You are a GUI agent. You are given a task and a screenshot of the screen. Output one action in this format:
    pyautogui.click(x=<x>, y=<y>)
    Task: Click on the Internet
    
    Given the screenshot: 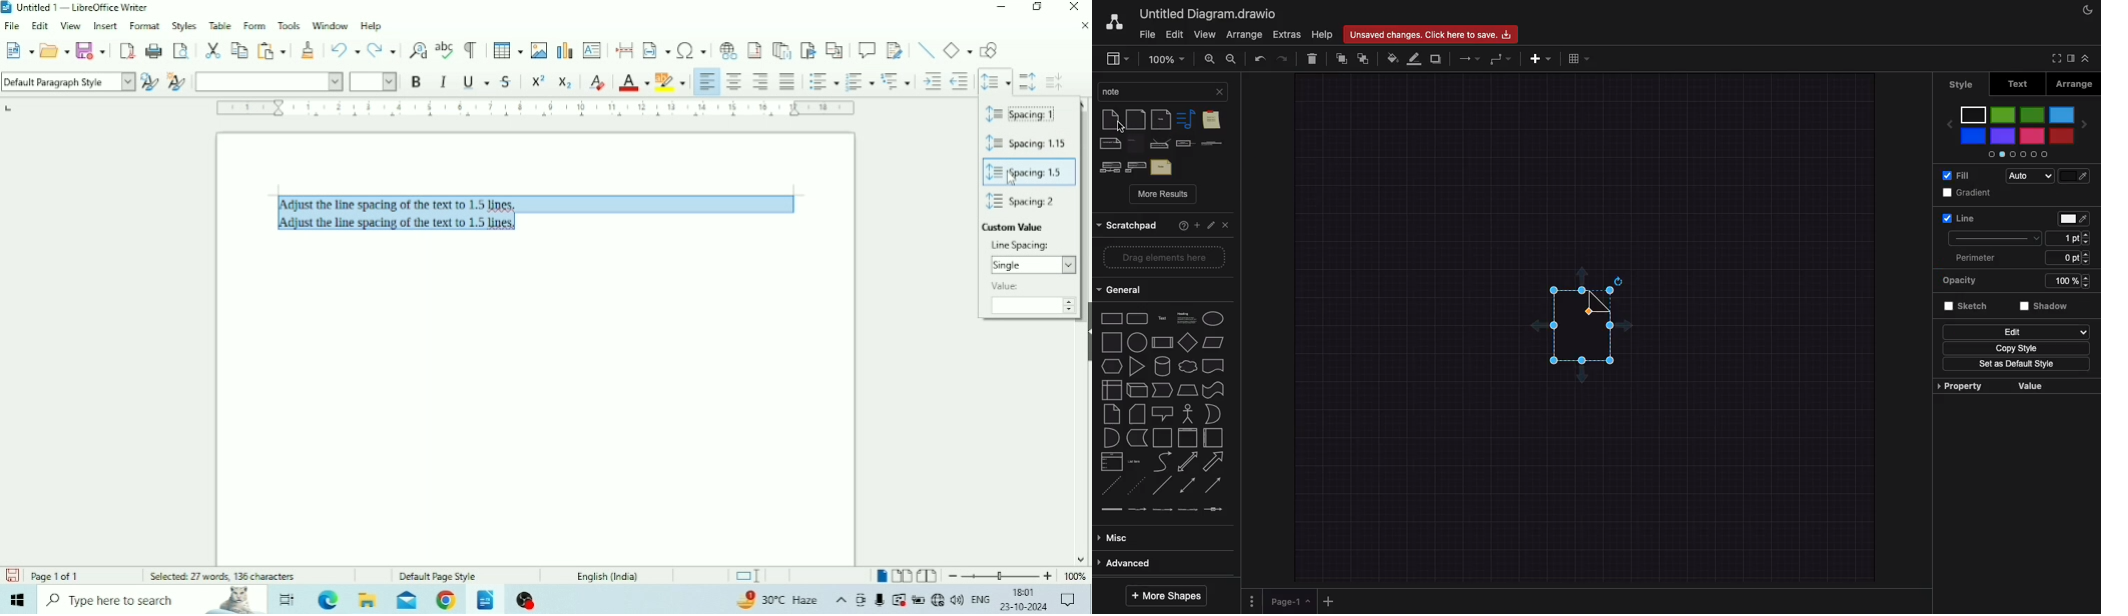 What is the action you would take?
    pyautogui.click(x=938, y=600)
    